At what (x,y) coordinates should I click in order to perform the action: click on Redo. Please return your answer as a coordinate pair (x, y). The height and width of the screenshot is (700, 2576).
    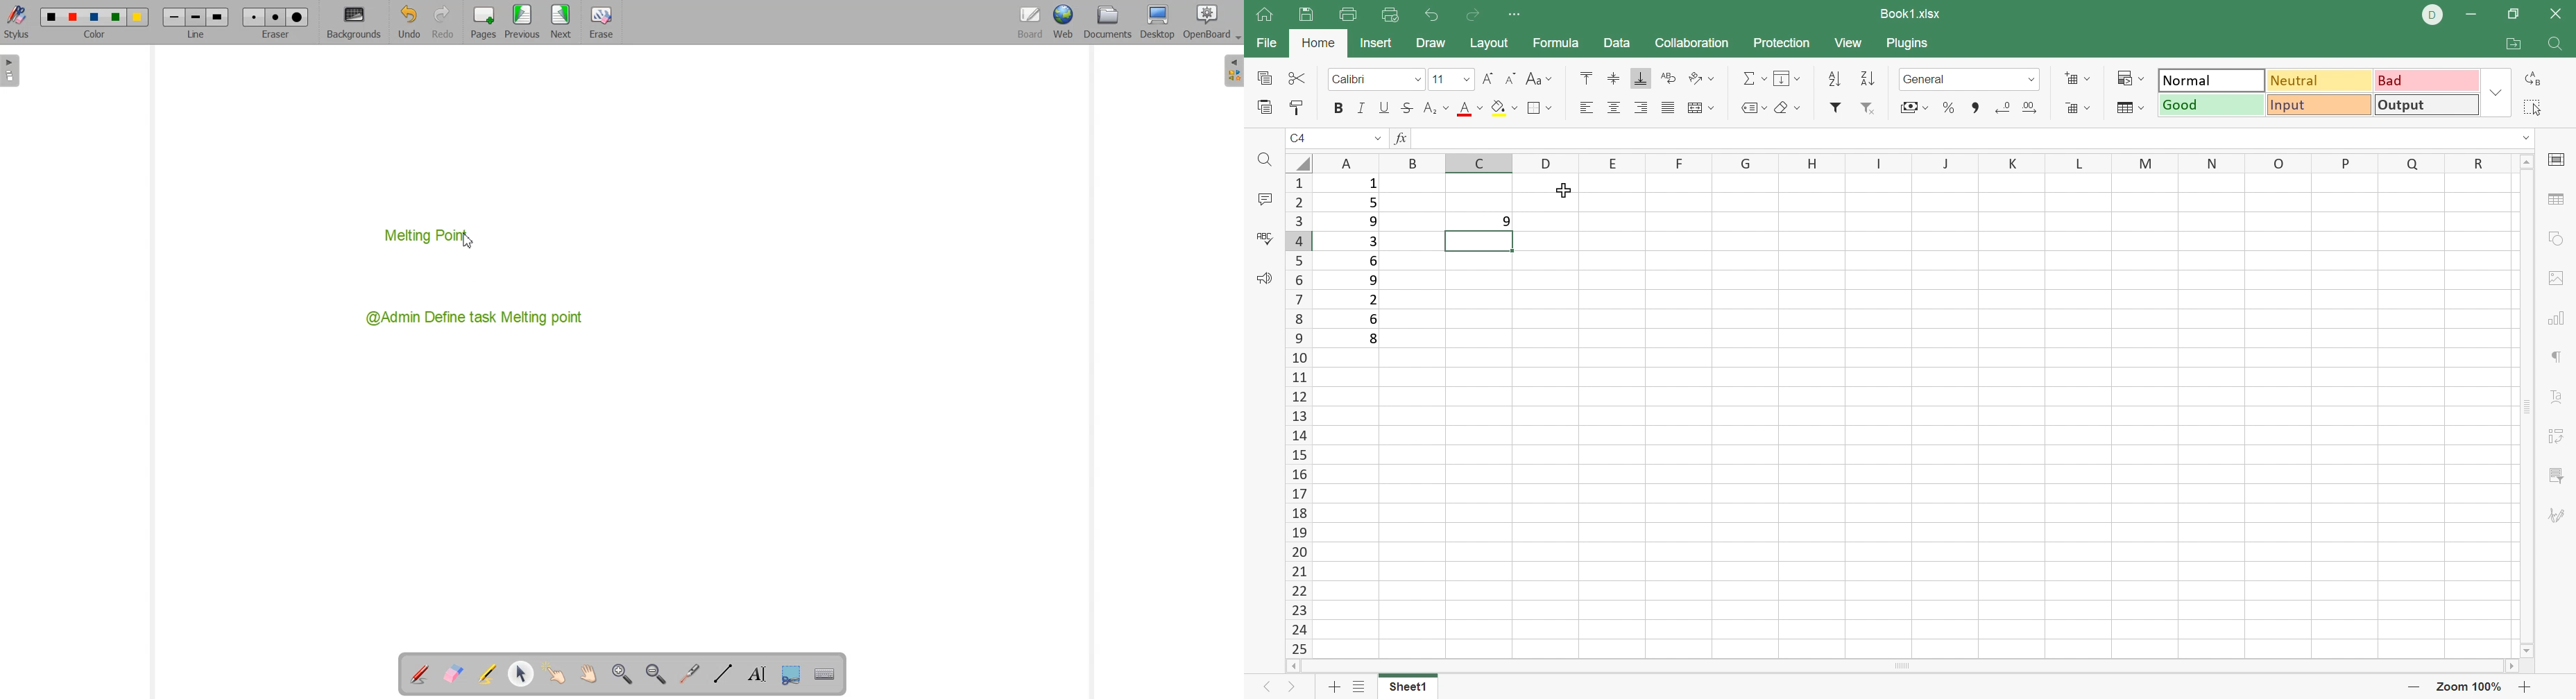
    Looking at the image, I should click on (1474, 17).